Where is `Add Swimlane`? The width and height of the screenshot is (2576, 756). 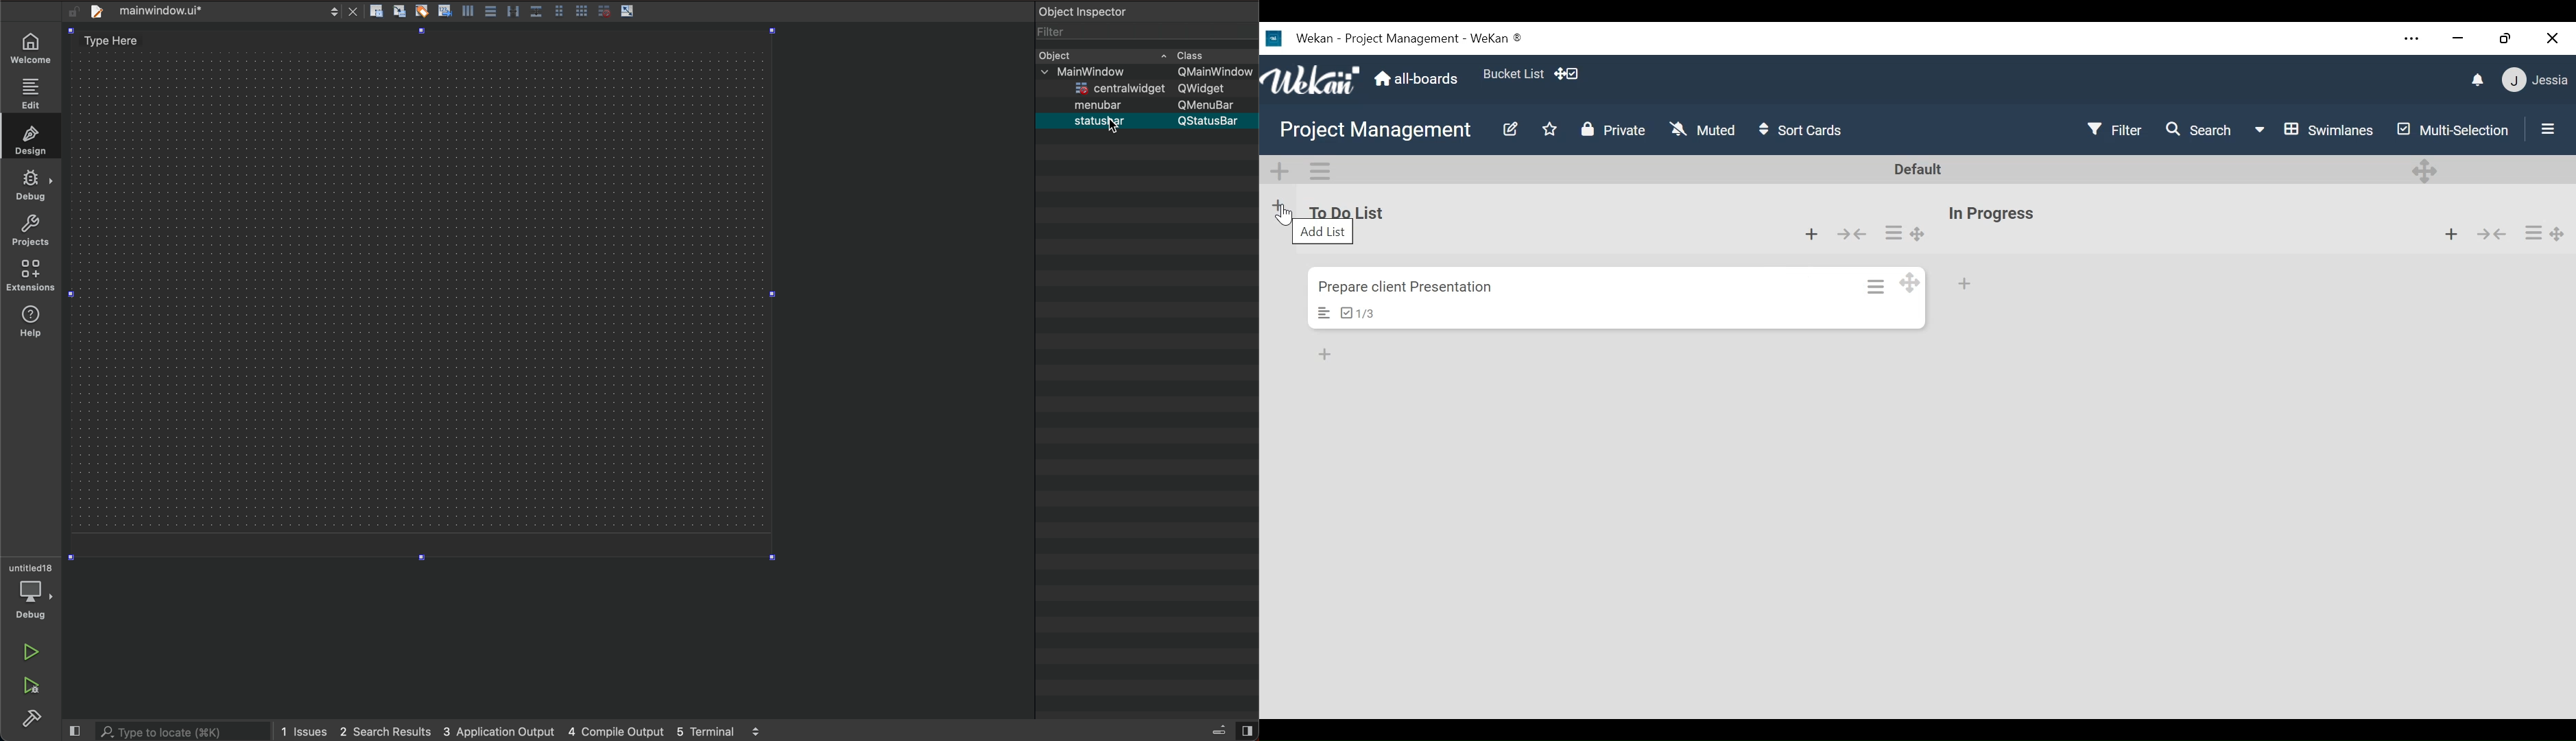 Add Swimlane is located at coordinates (1278, 170).